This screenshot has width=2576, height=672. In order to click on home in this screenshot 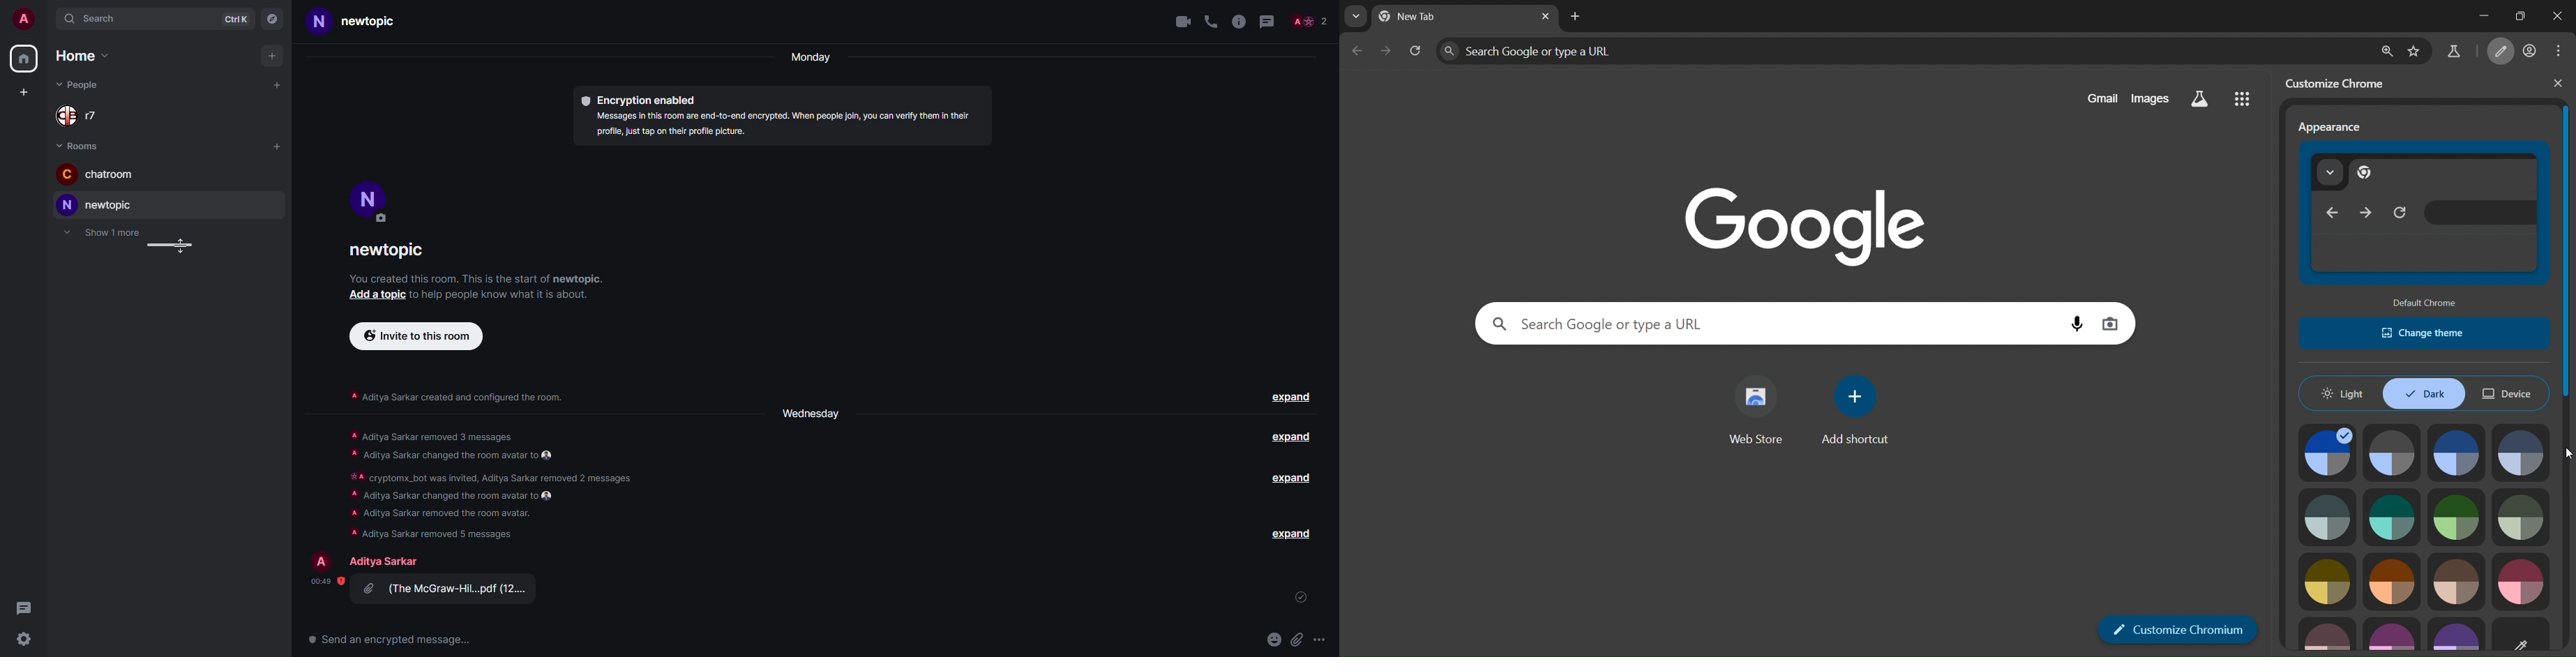, I will do `click(24, 59)`.